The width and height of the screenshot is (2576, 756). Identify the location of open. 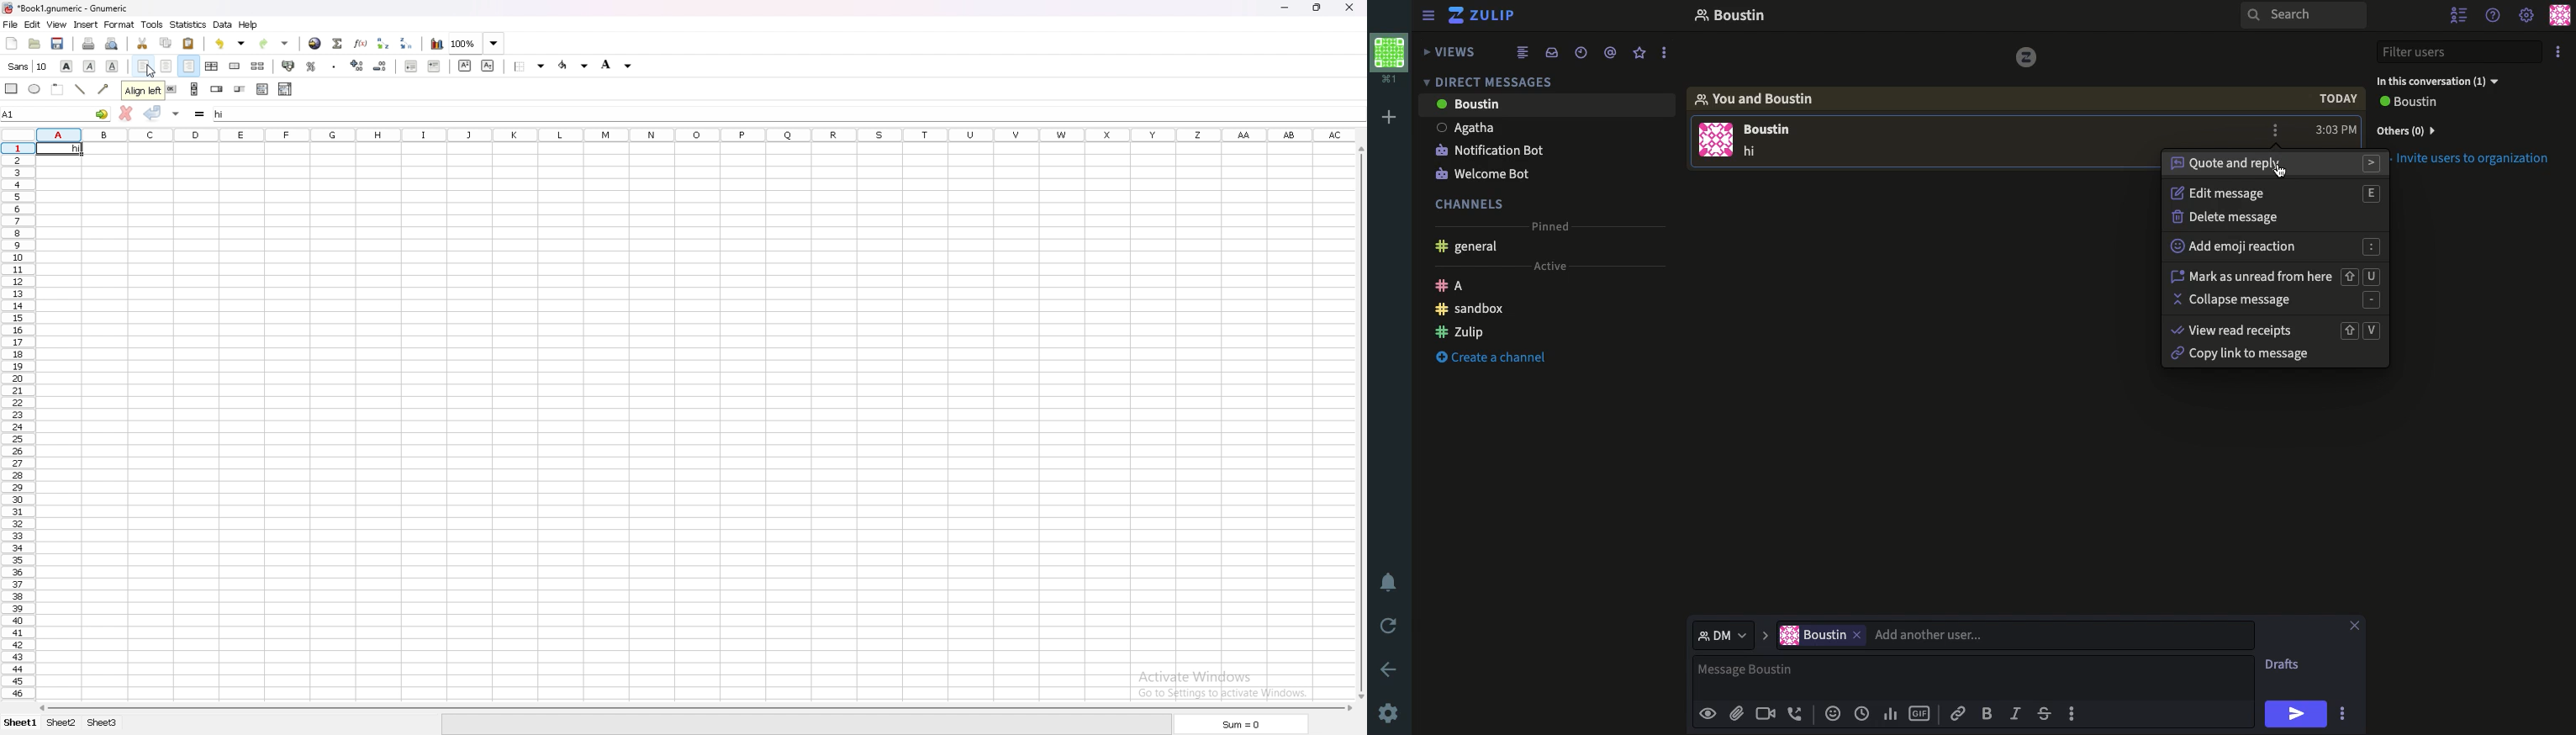
(35, 44).